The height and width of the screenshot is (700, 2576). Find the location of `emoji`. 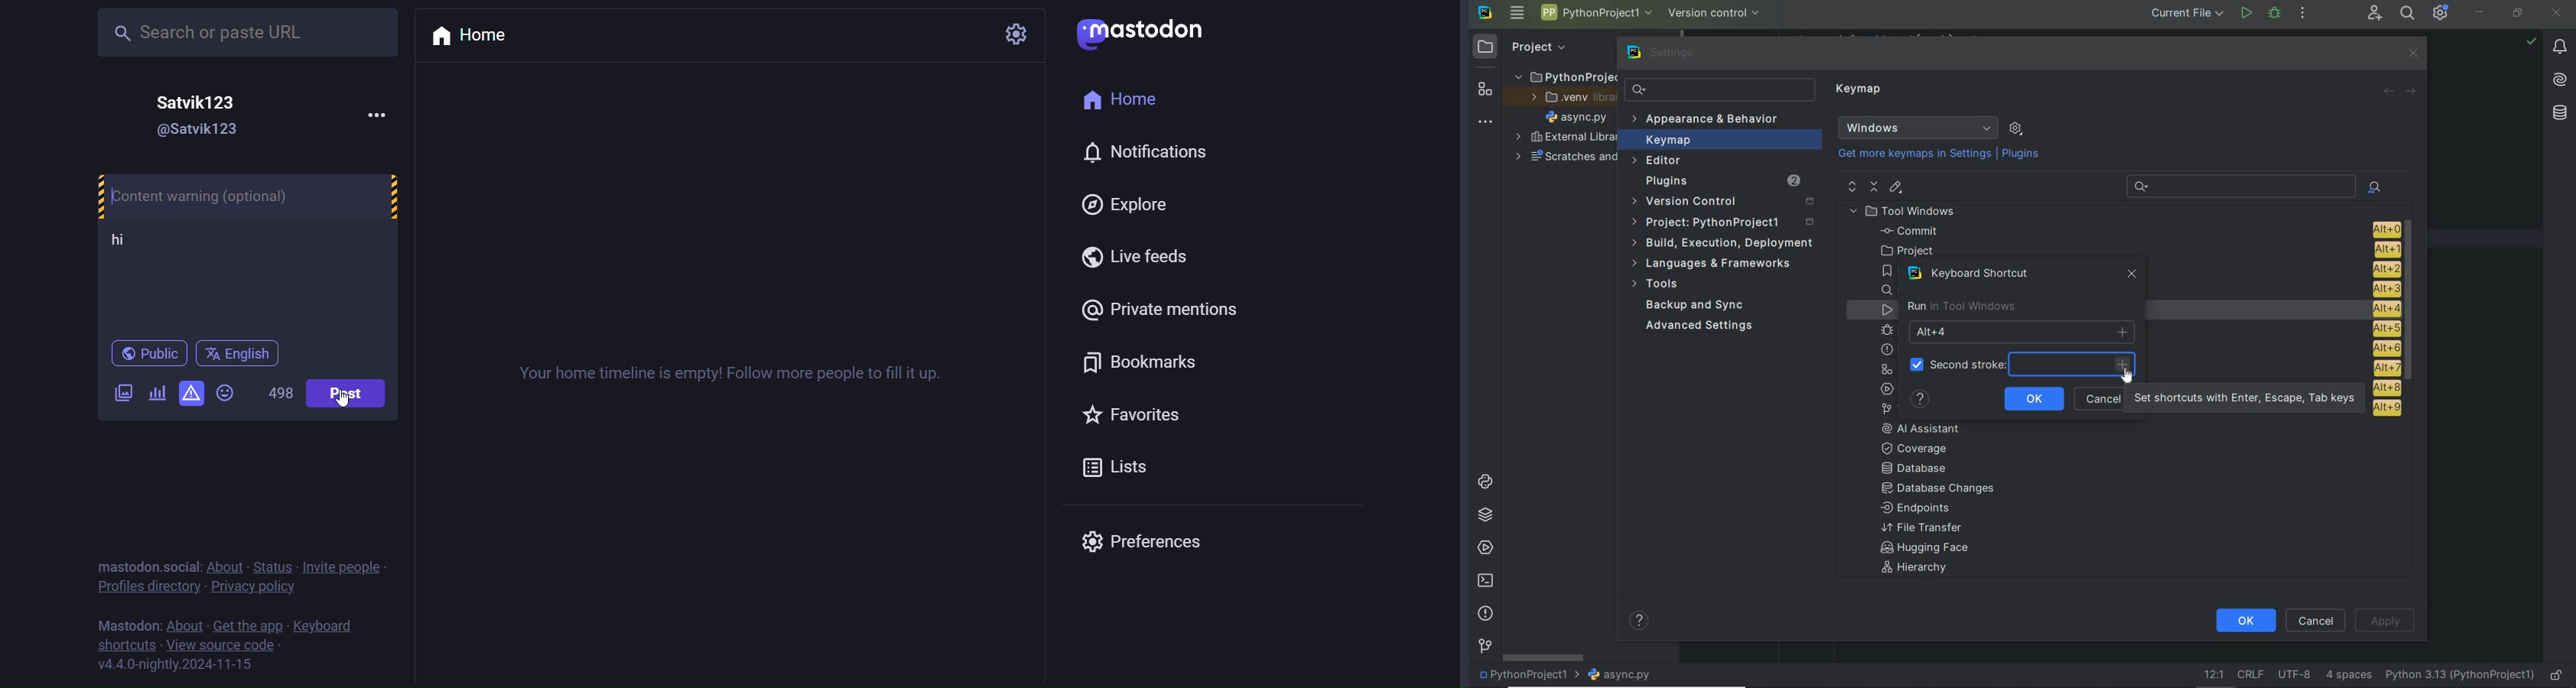

emoji is located at coordinates (231, 393).